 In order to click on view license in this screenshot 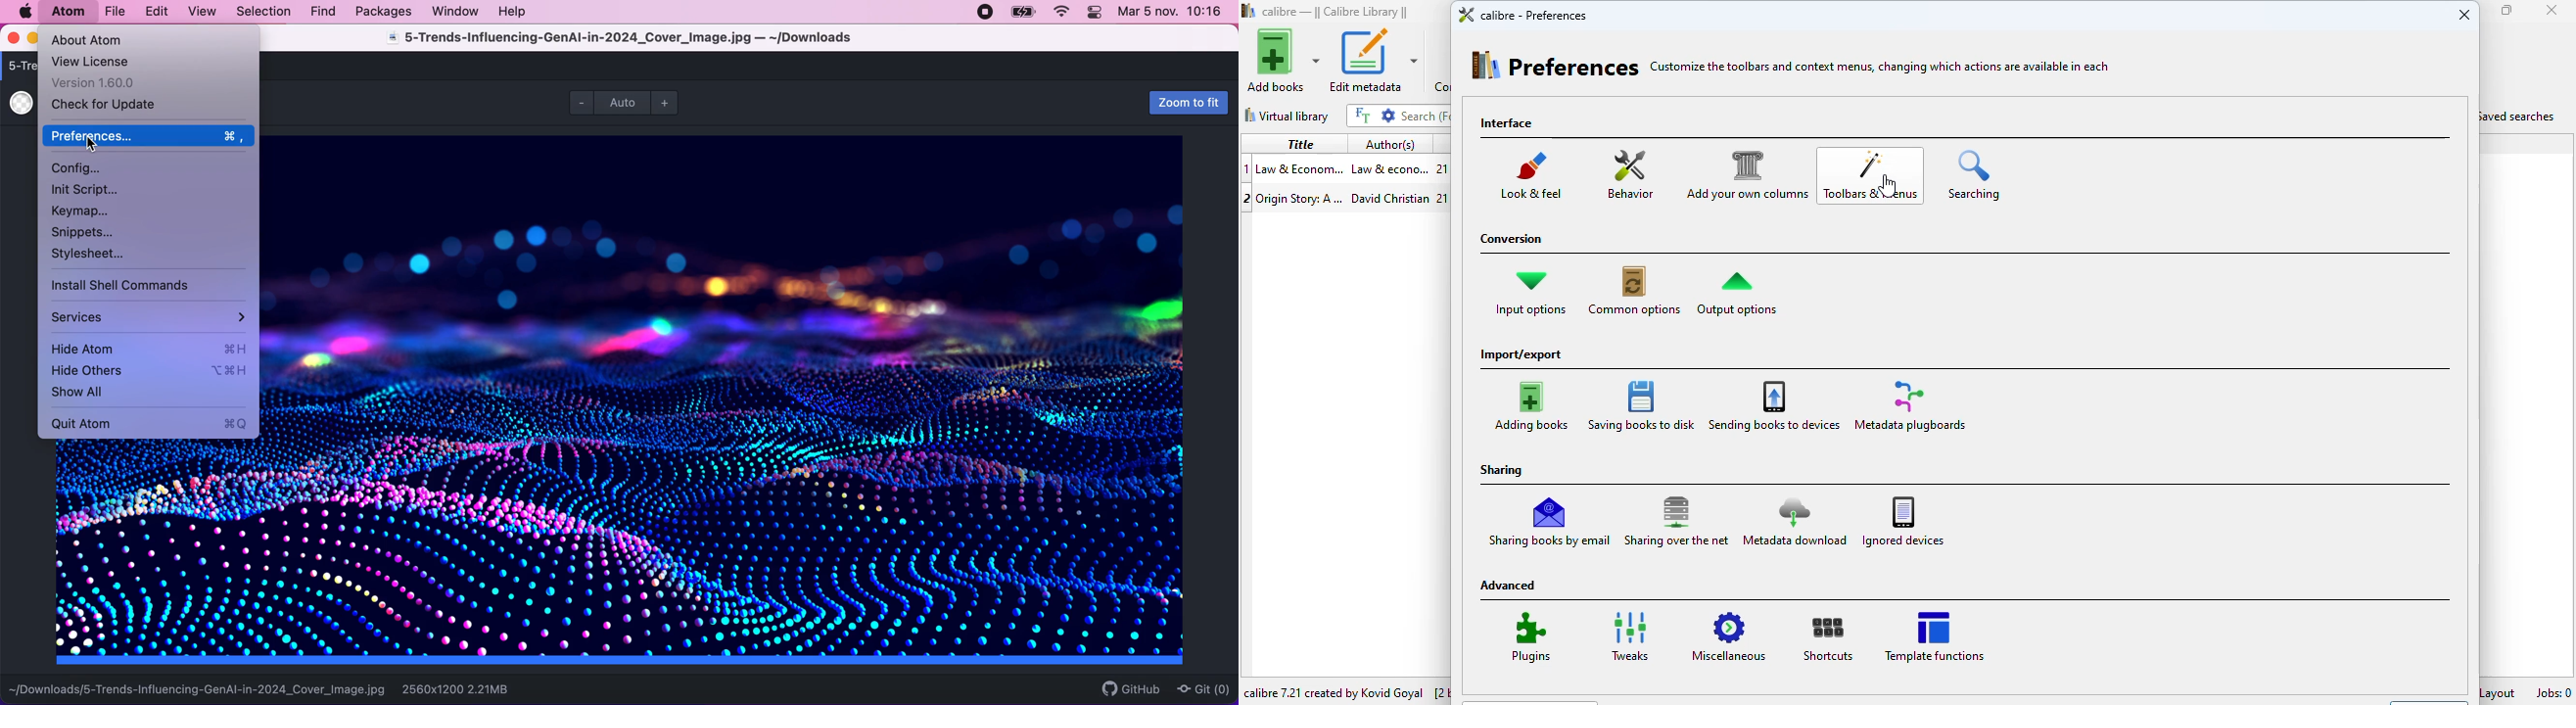, I will do `click(105, 61)`.